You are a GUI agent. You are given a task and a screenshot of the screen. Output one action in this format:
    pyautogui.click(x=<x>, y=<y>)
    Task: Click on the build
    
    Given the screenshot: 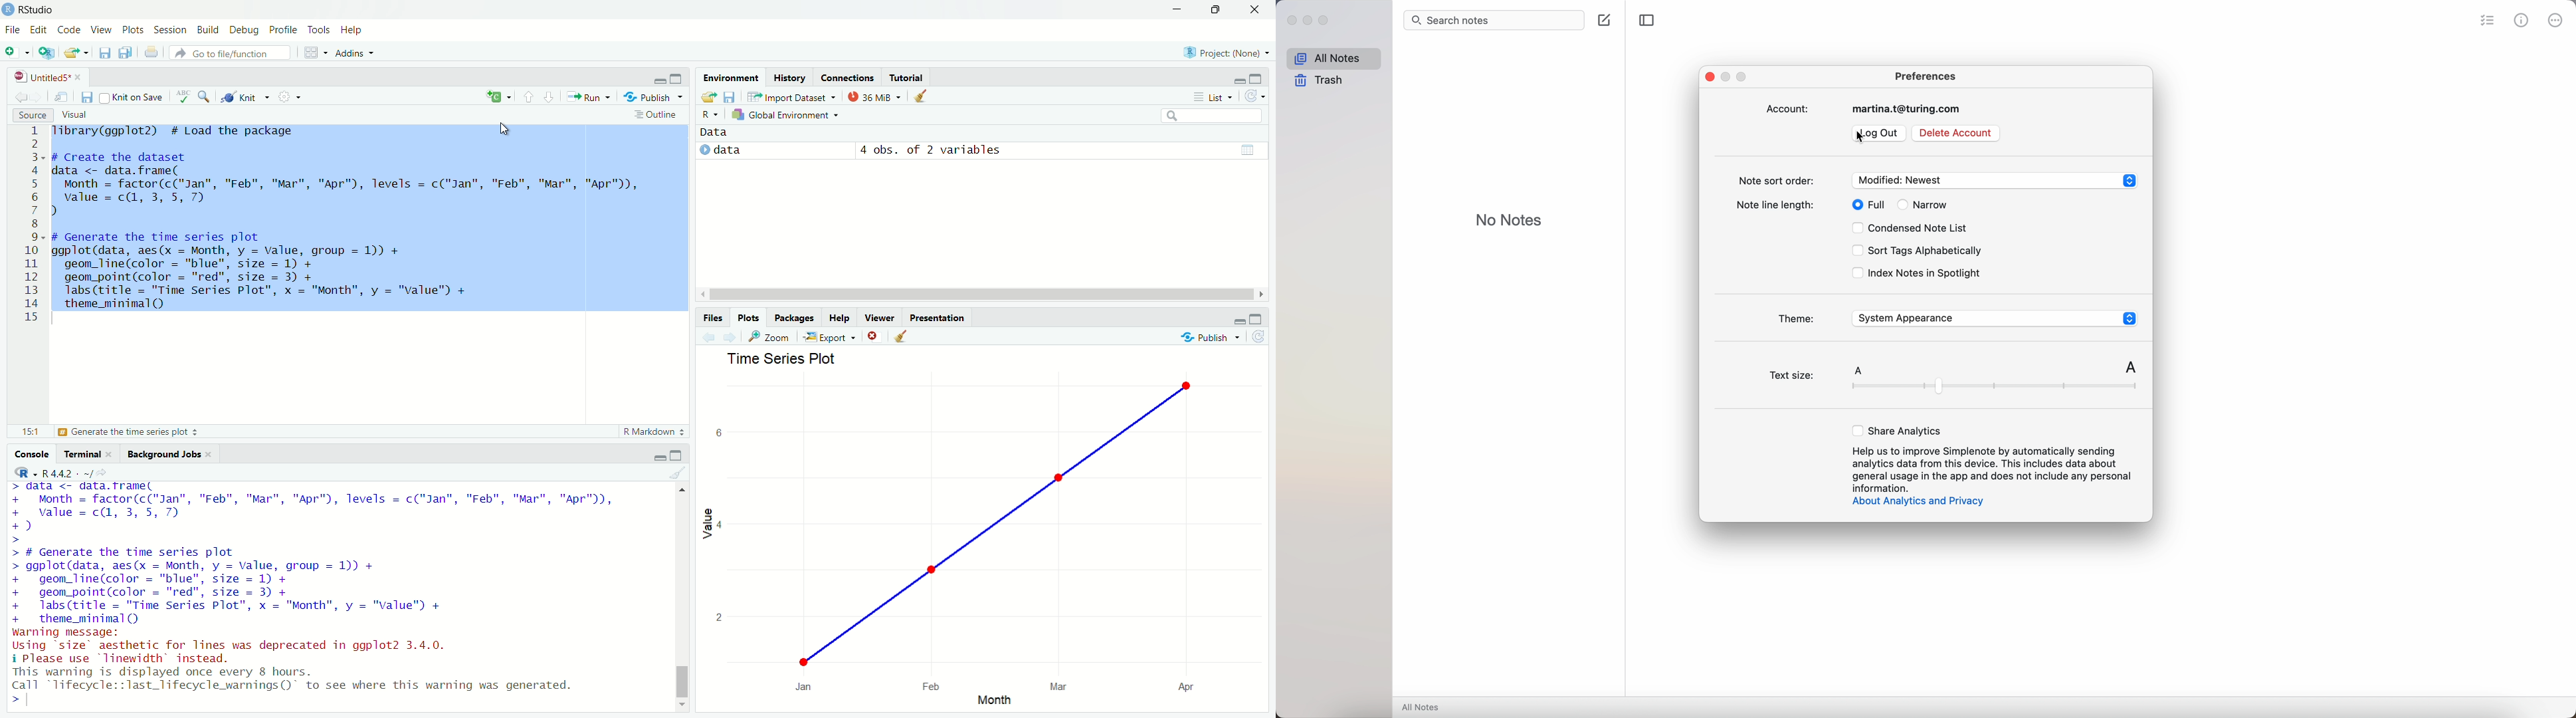 What is the action you would take?
    pyautogui.click(x=209, y=29)
    